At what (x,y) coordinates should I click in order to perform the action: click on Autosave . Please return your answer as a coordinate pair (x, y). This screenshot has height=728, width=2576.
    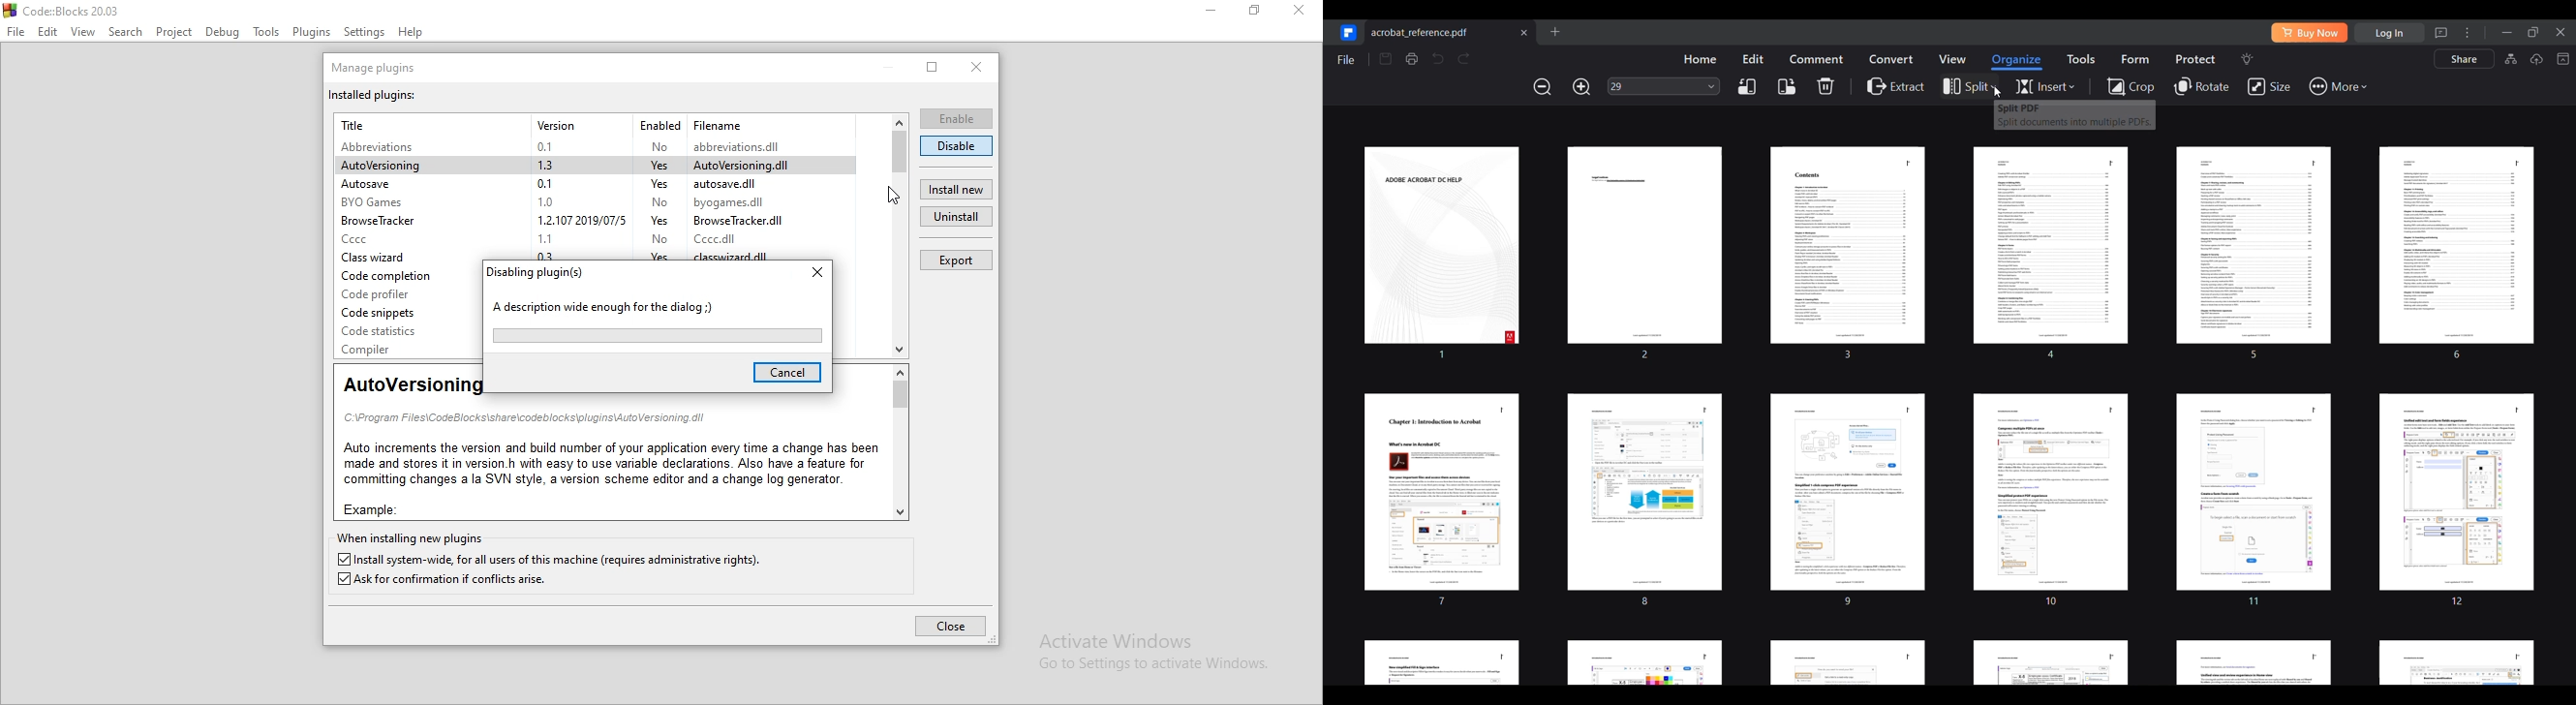
    Looking at the image, I should click on (385, 184).